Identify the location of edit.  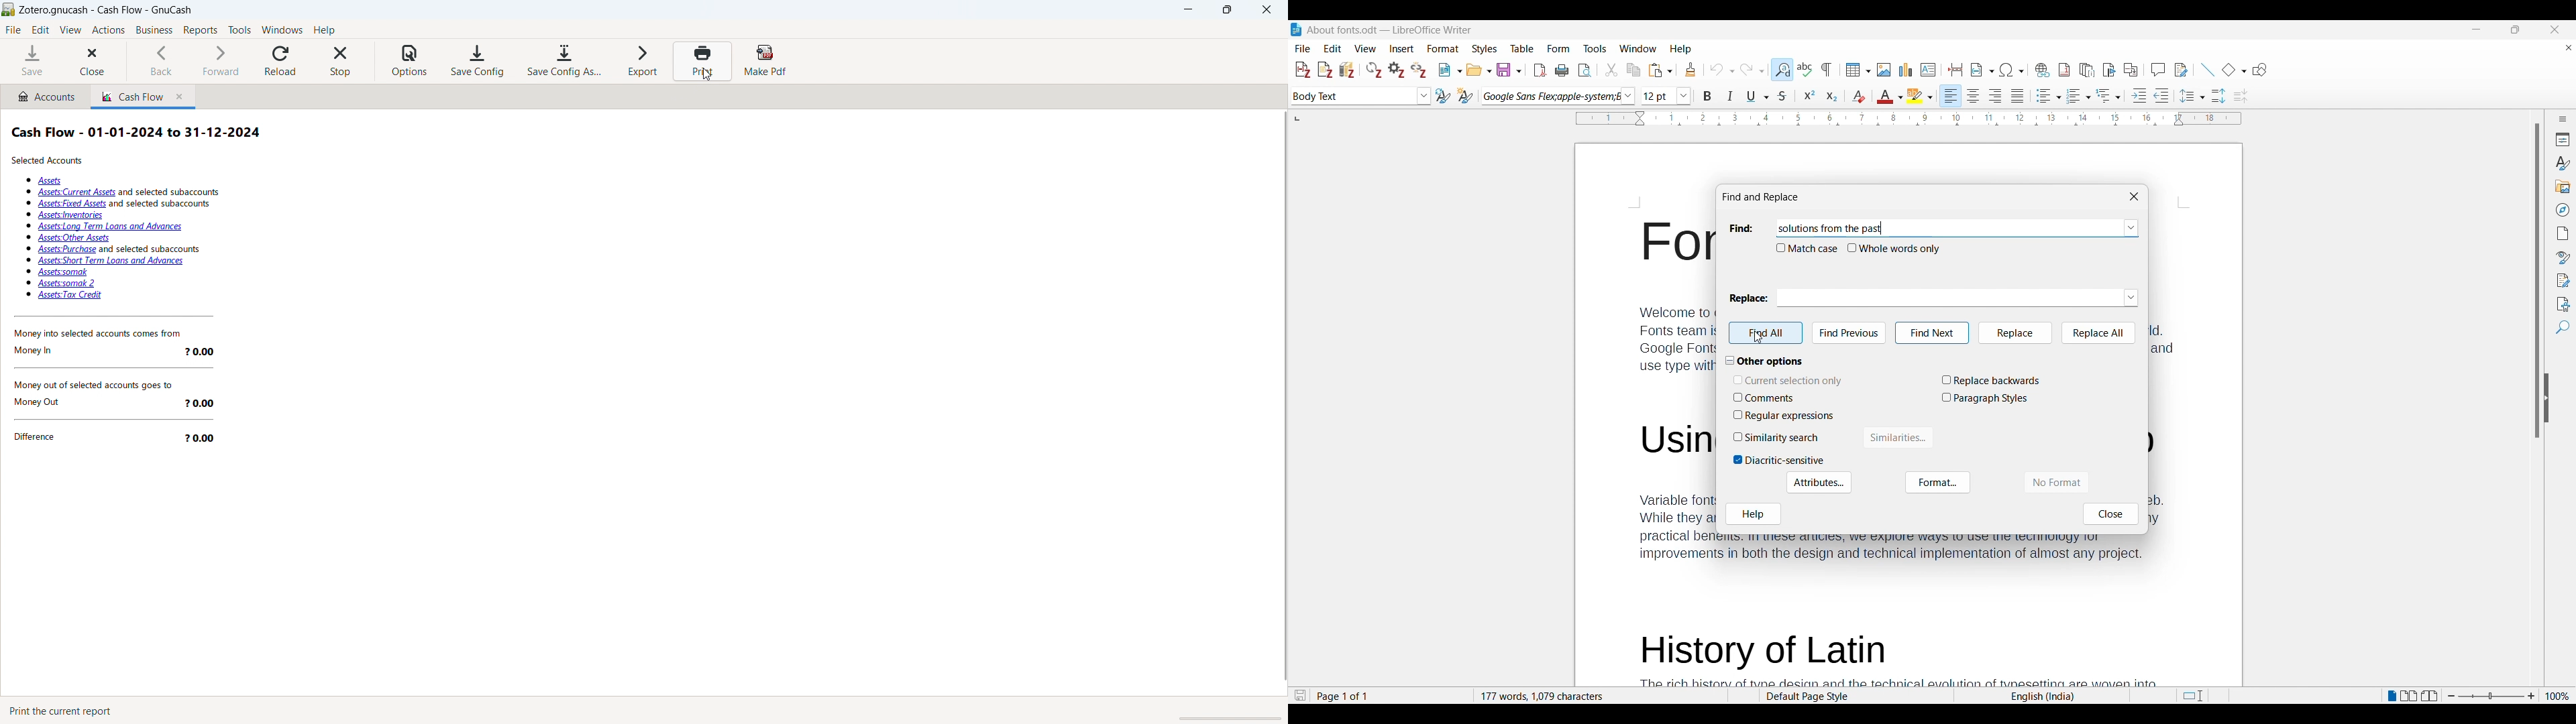
(41, 29).